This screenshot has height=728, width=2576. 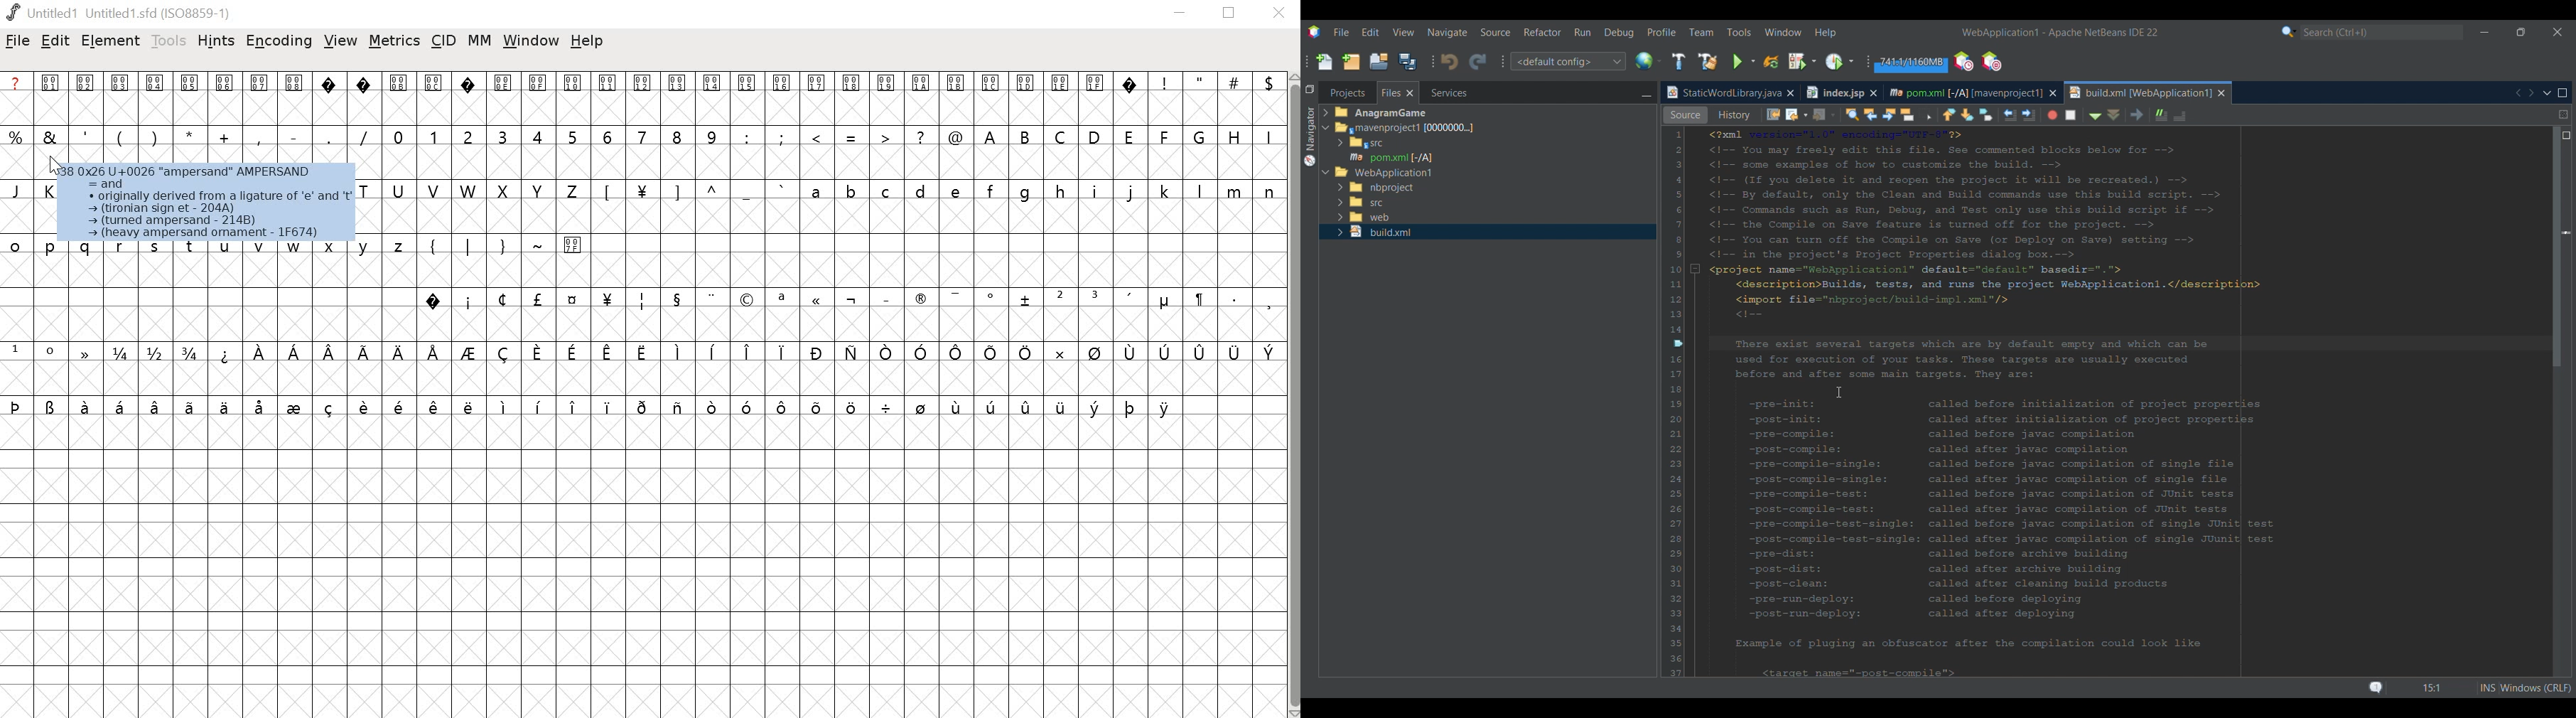 I want to click on Clean and build main project, so click(x=1708, y=62).